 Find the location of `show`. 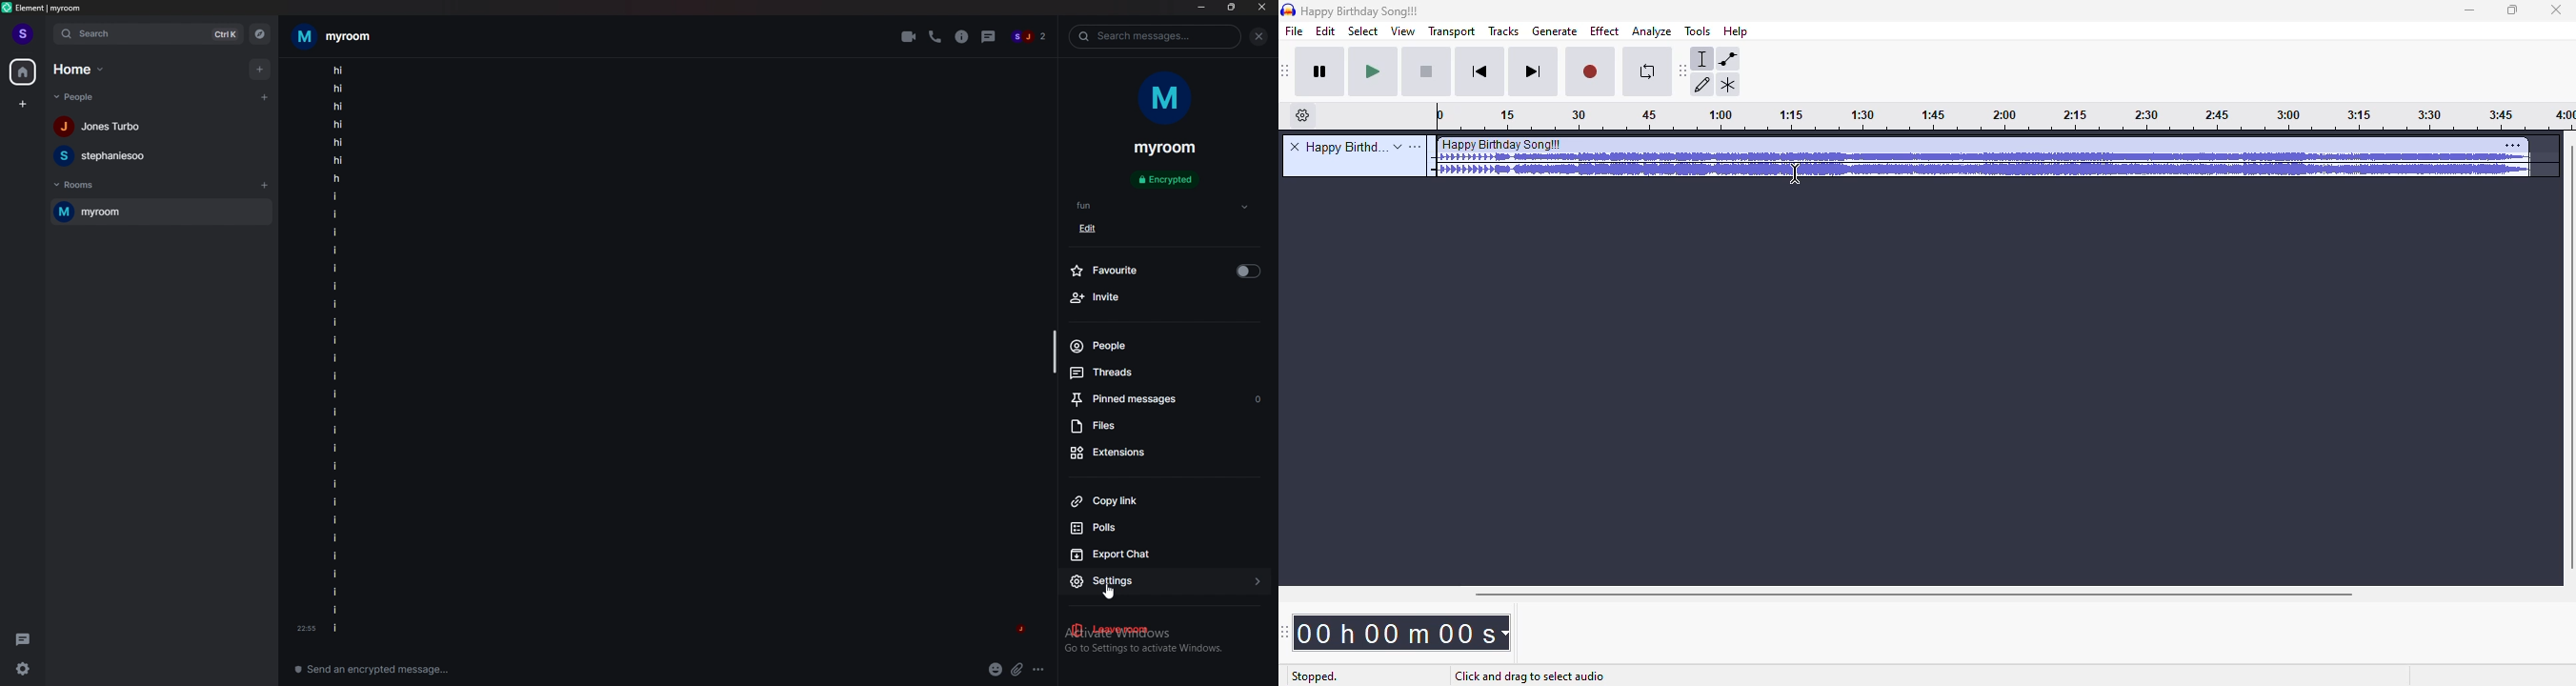

show is located at coordinates (1245, 207).